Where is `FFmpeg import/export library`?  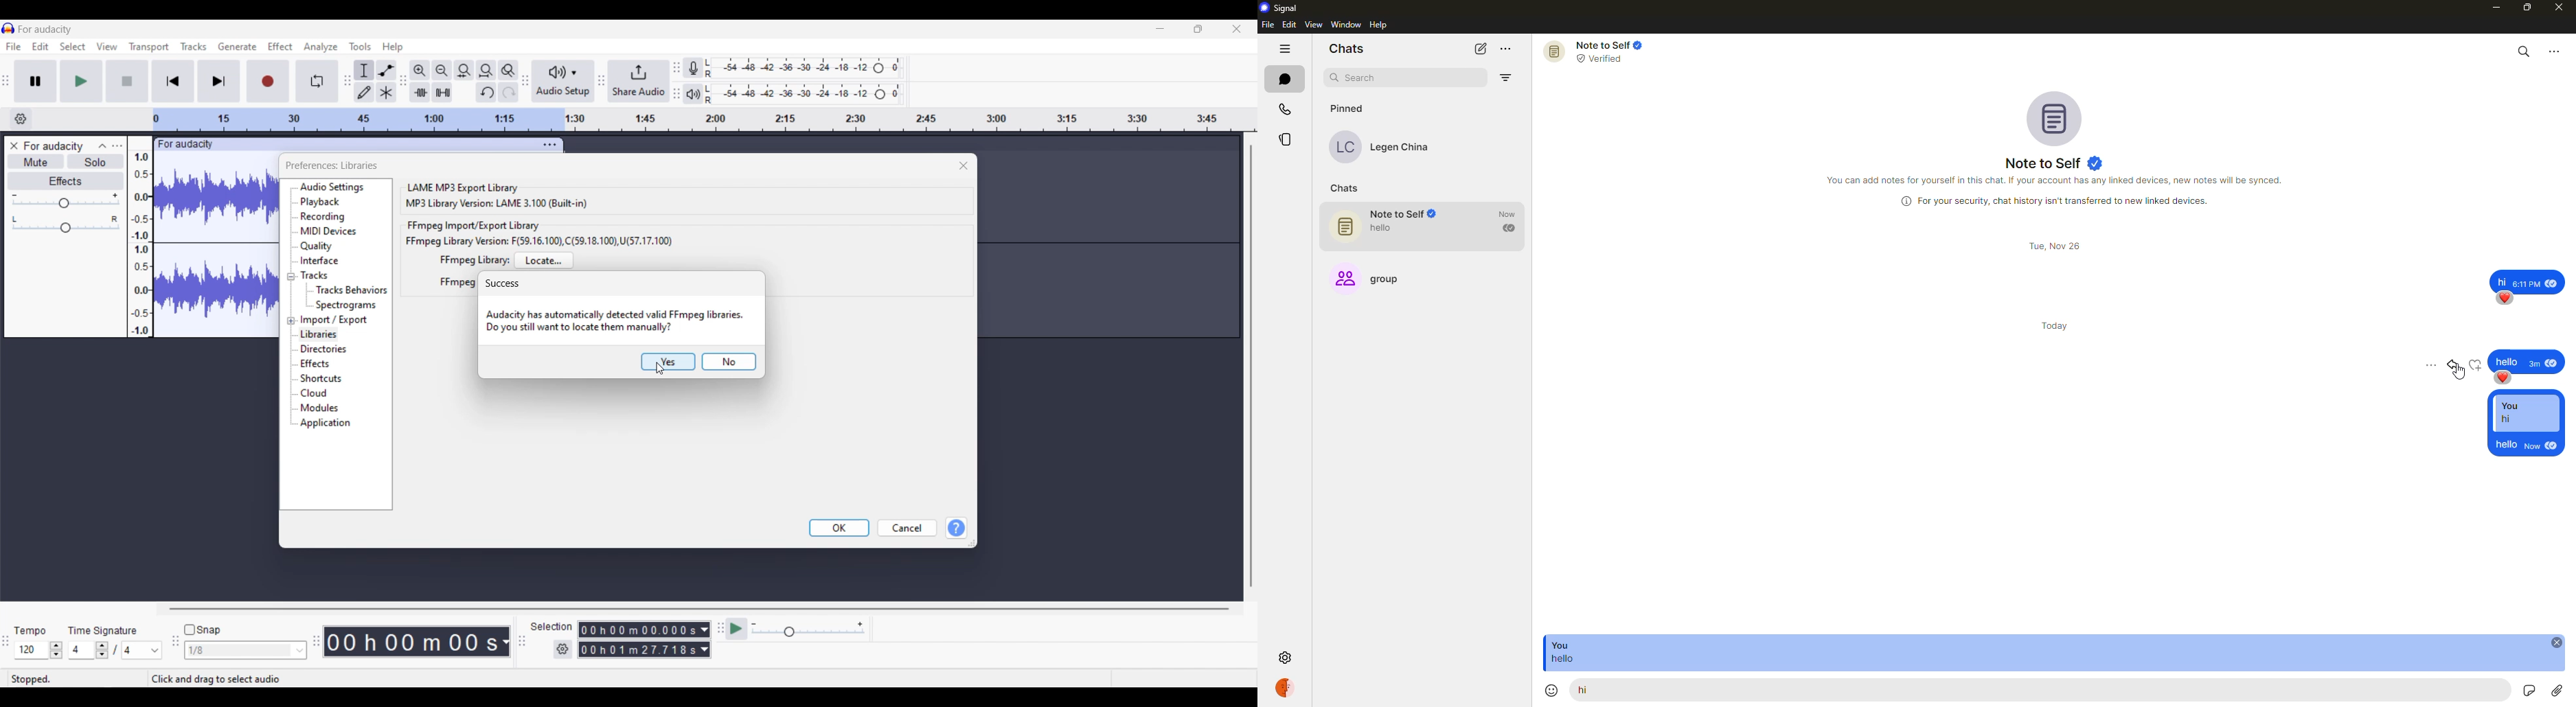
FFmpeg import/export library is located at coordinates (475, 226).